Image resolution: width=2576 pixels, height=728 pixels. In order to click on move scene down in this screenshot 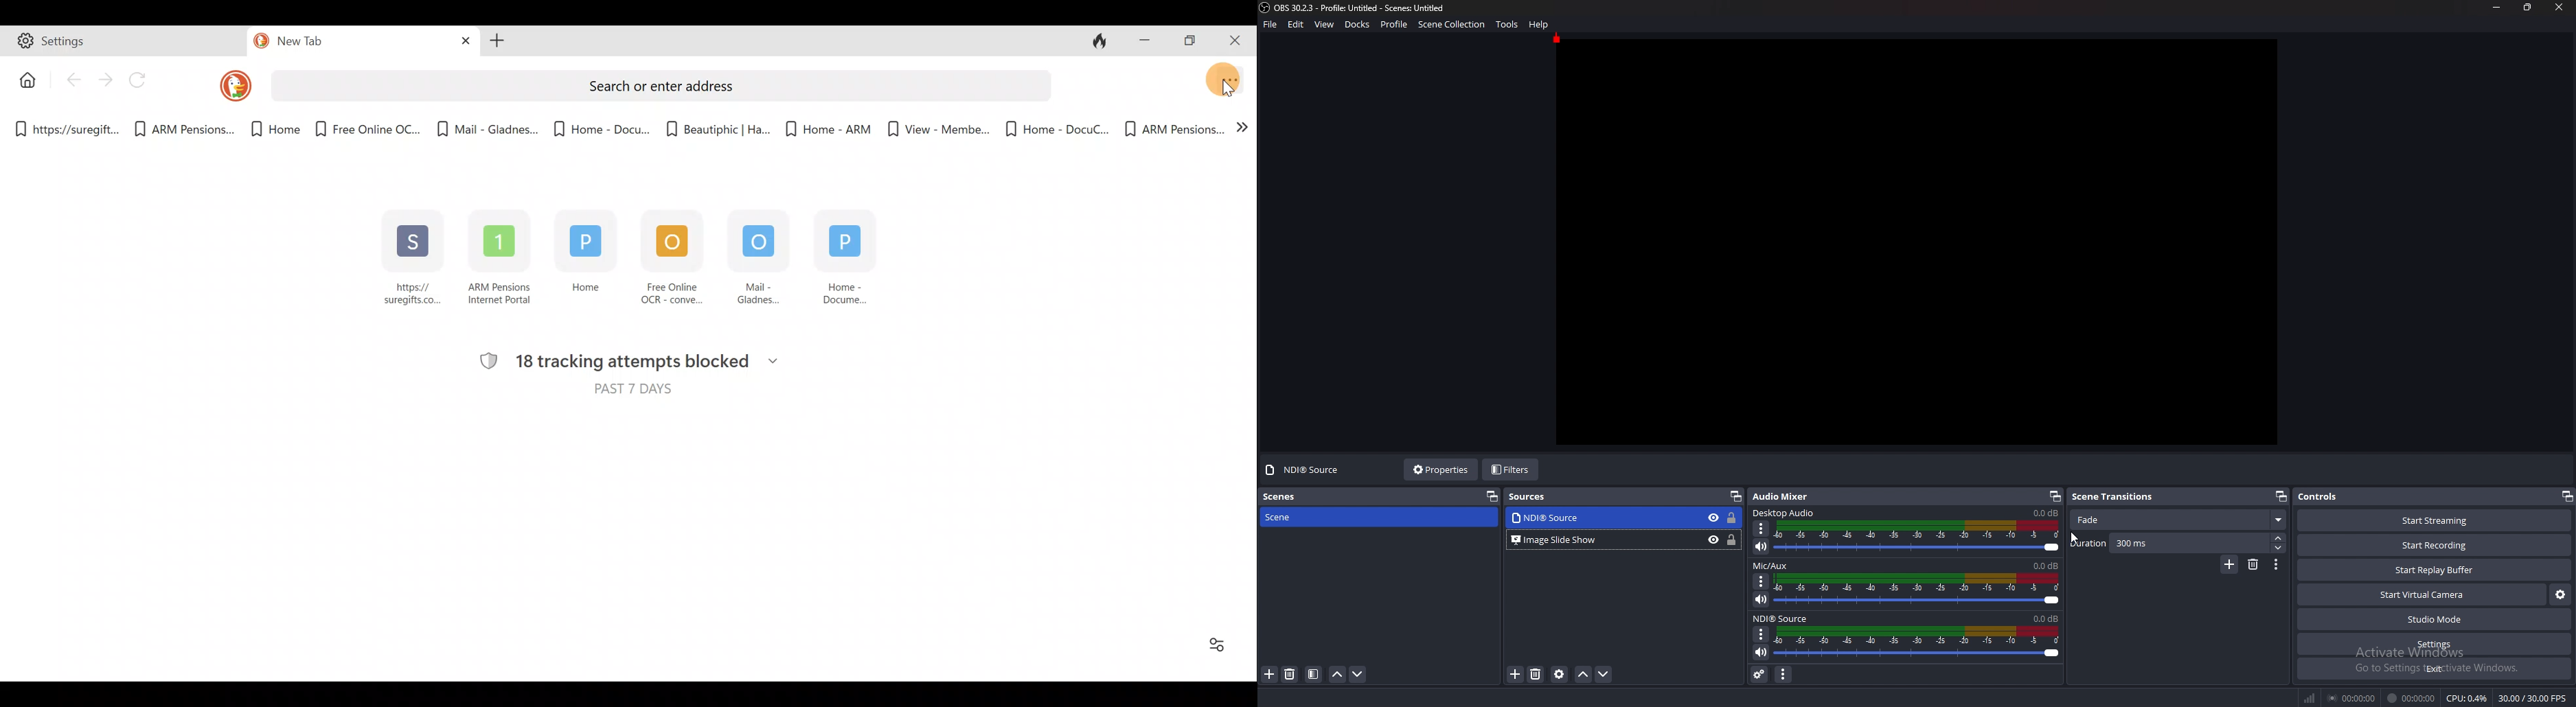, I will do `click(1357, 674)`.